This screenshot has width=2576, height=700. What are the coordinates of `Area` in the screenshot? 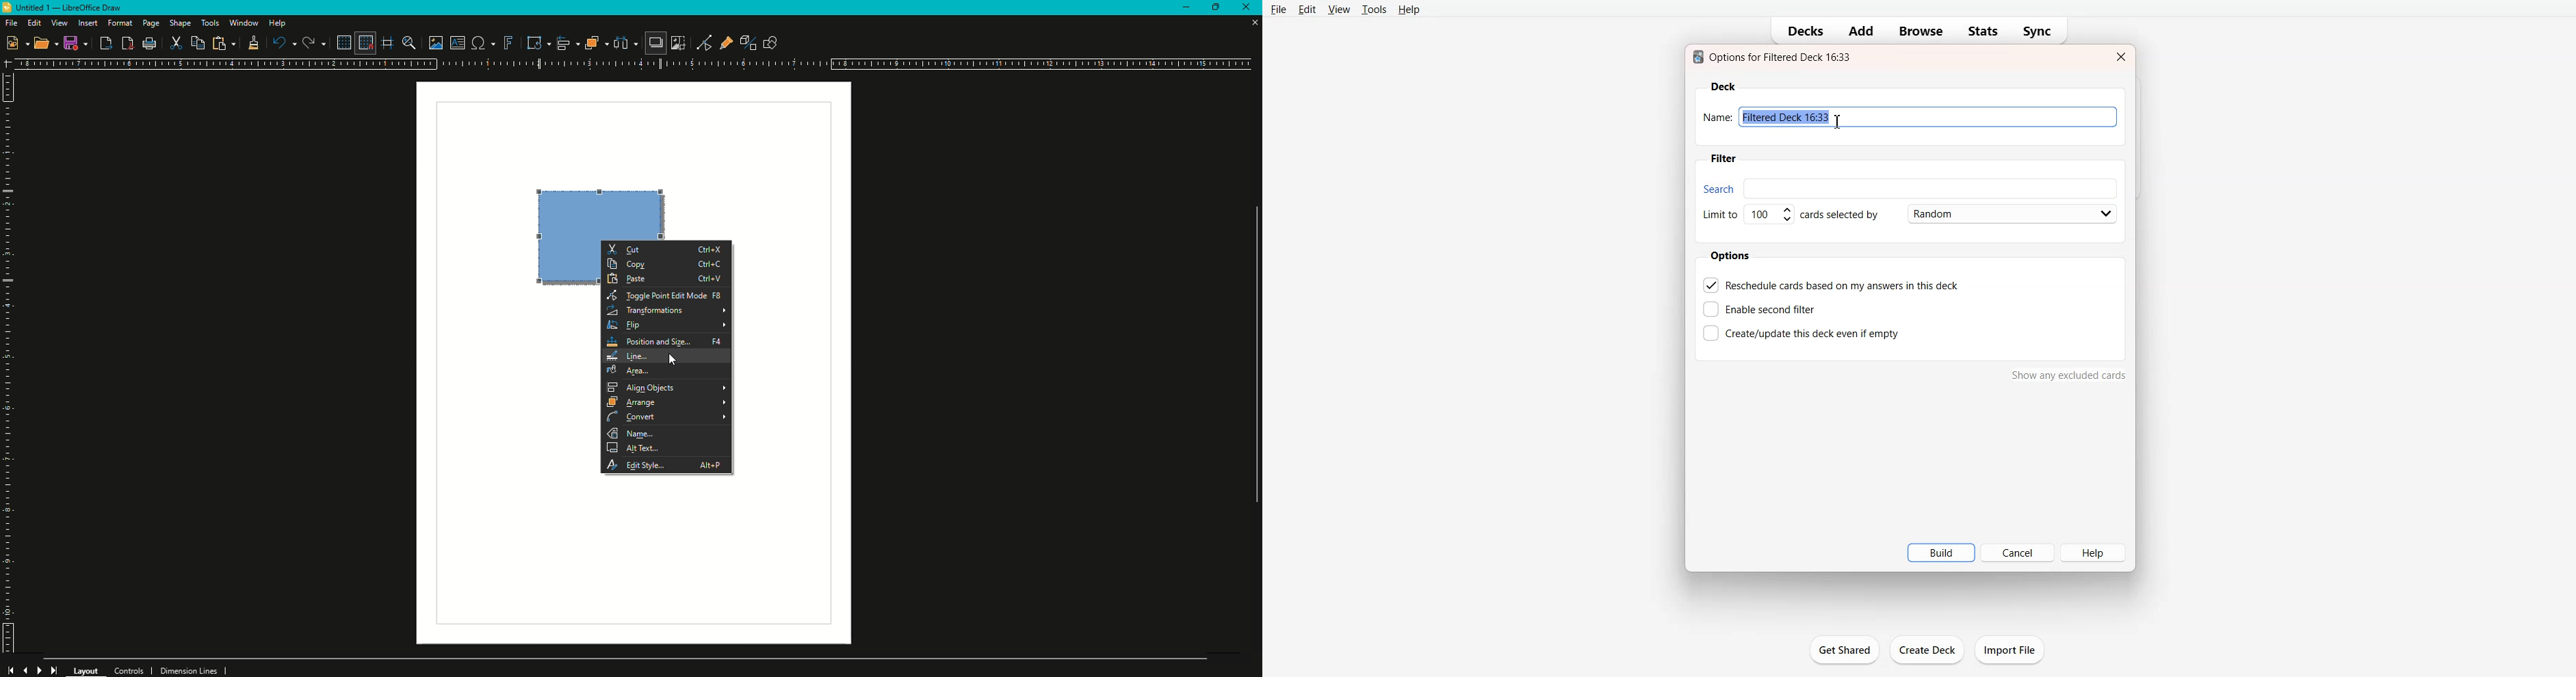 It's located at (668, 371).